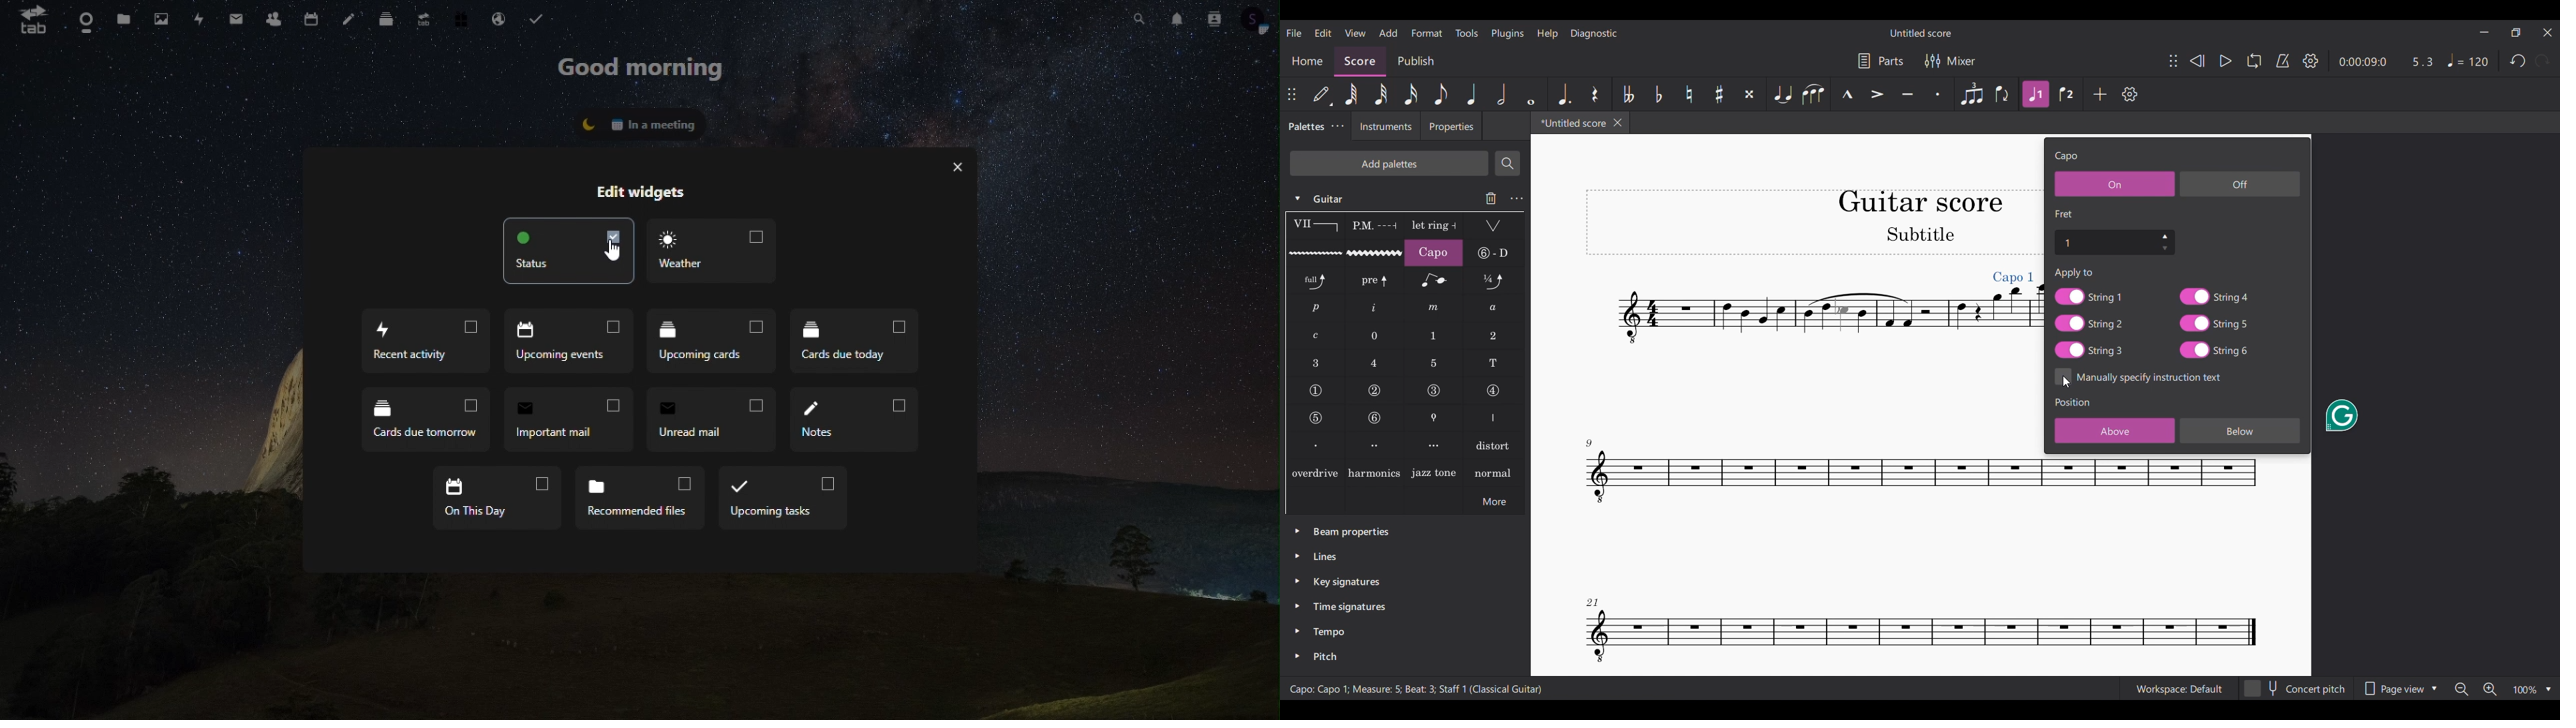  I want to click on upcoming events, so click(569, 339).